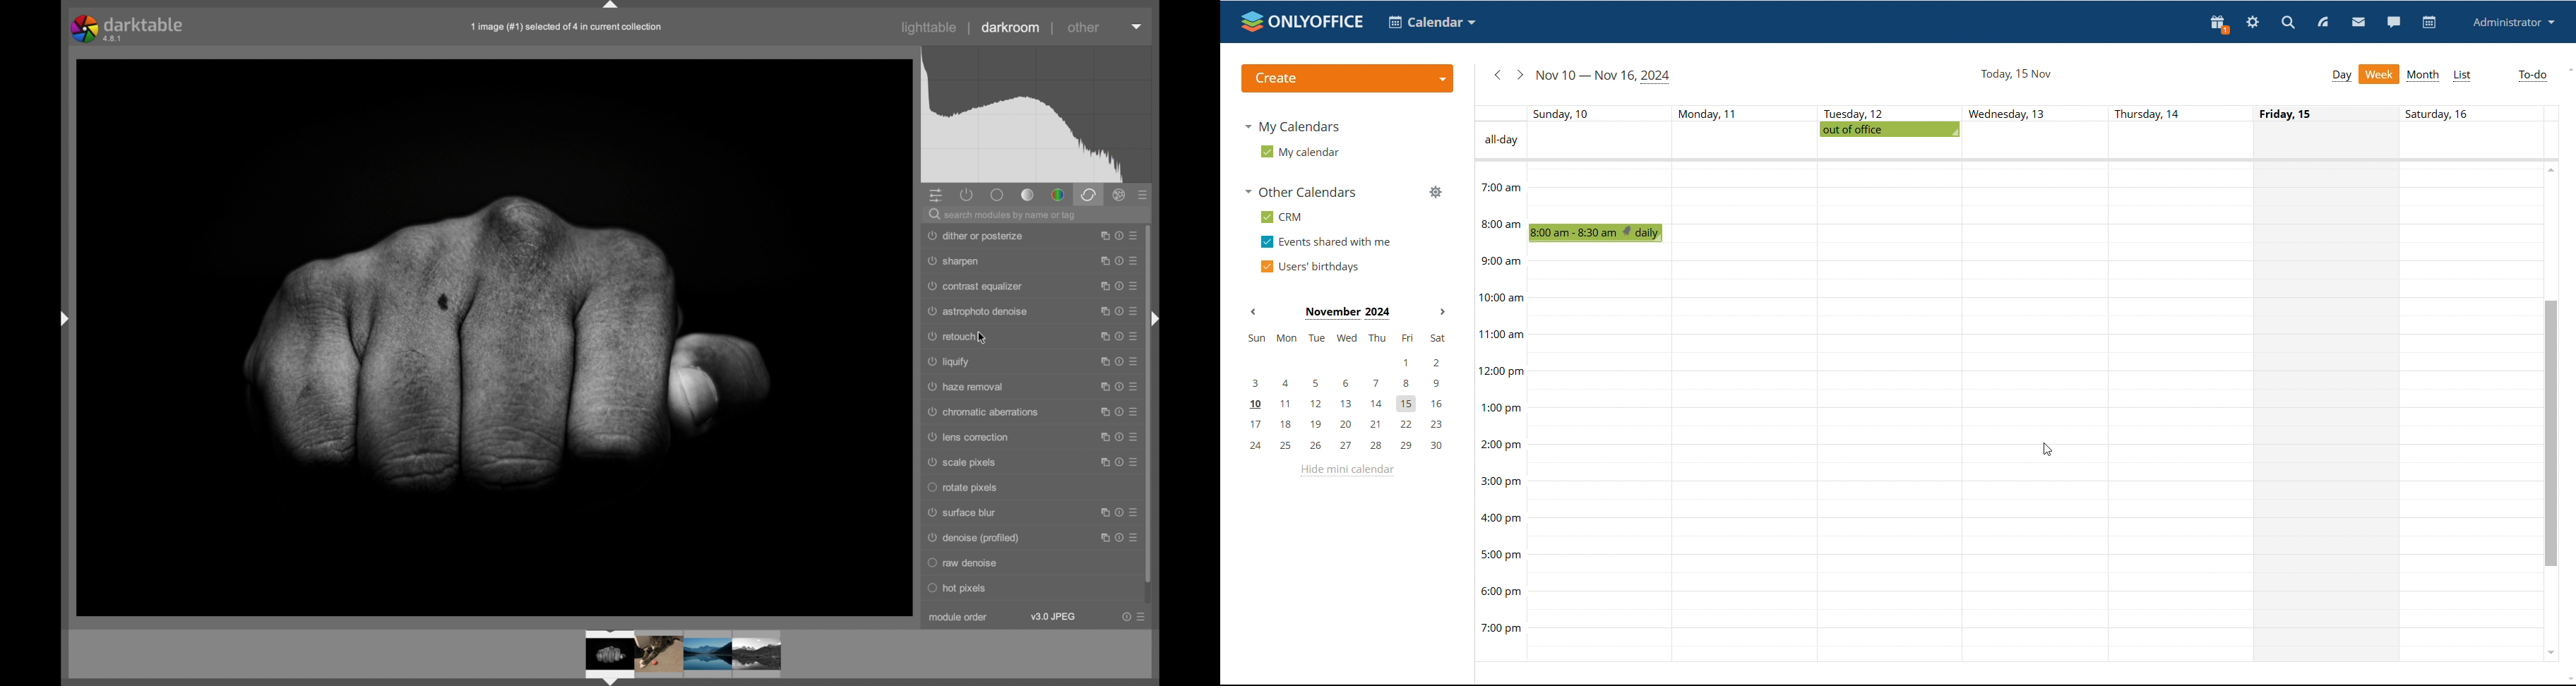 The width and height of the screenshot is (2576, 700). I want to click on Denoise (profiled), so click(972, 537).